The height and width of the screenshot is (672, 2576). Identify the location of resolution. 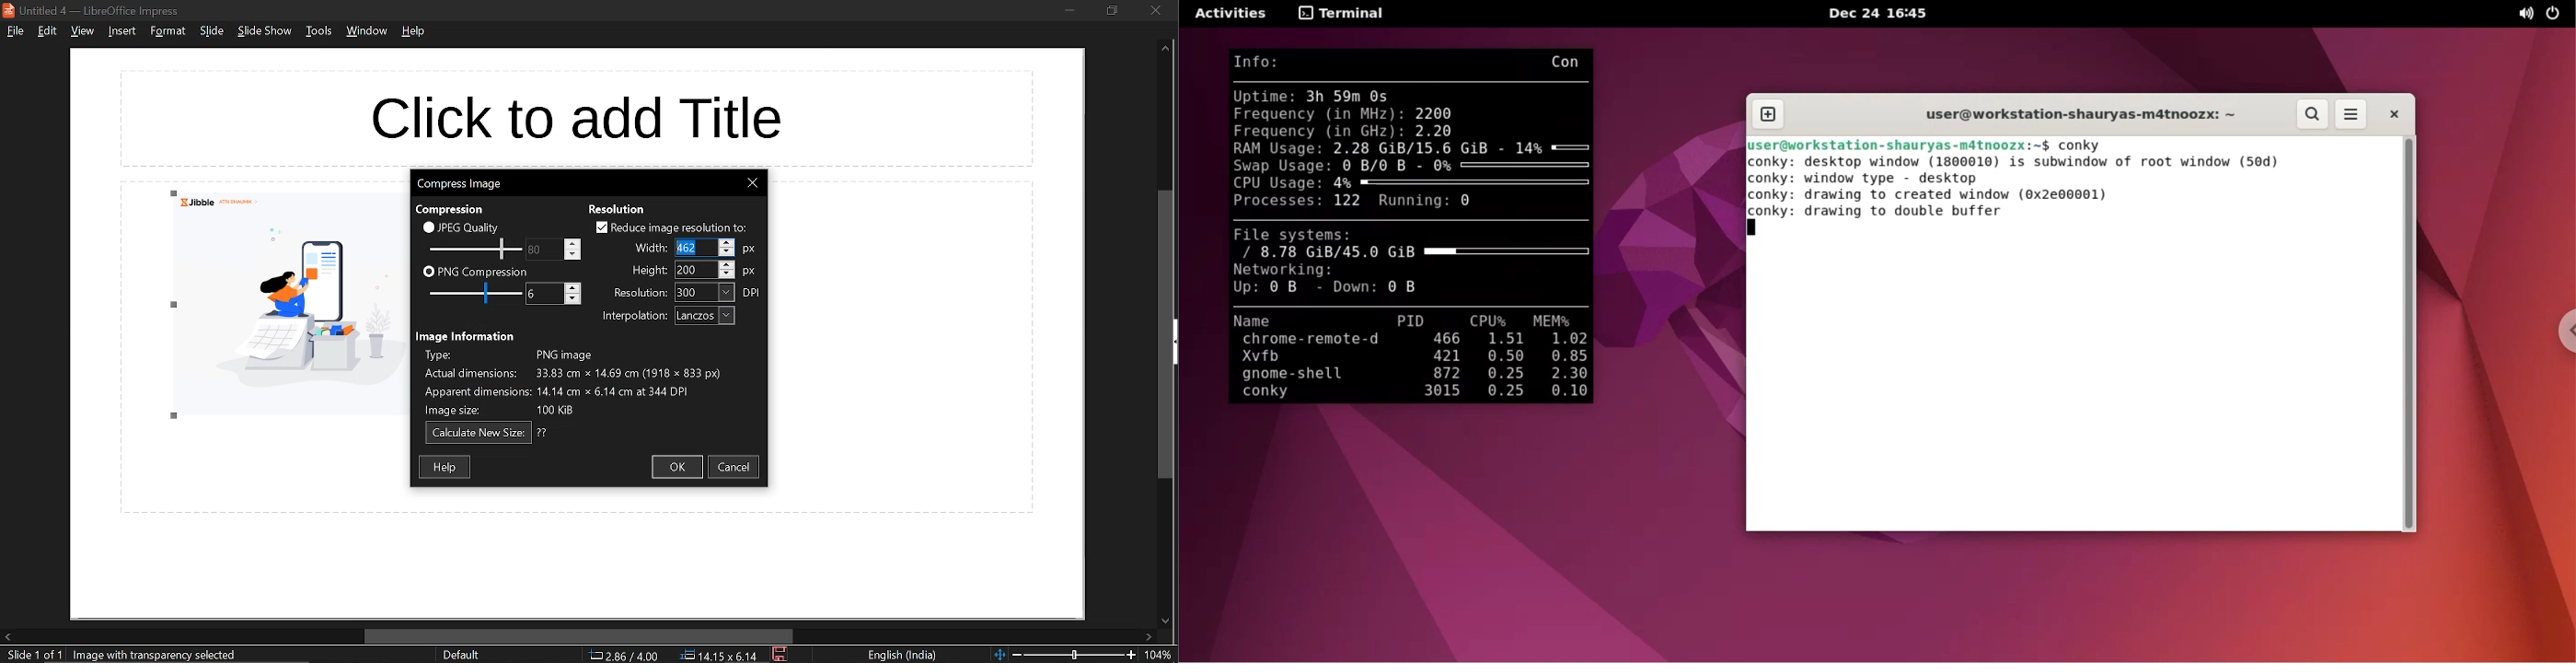
(636, 294).